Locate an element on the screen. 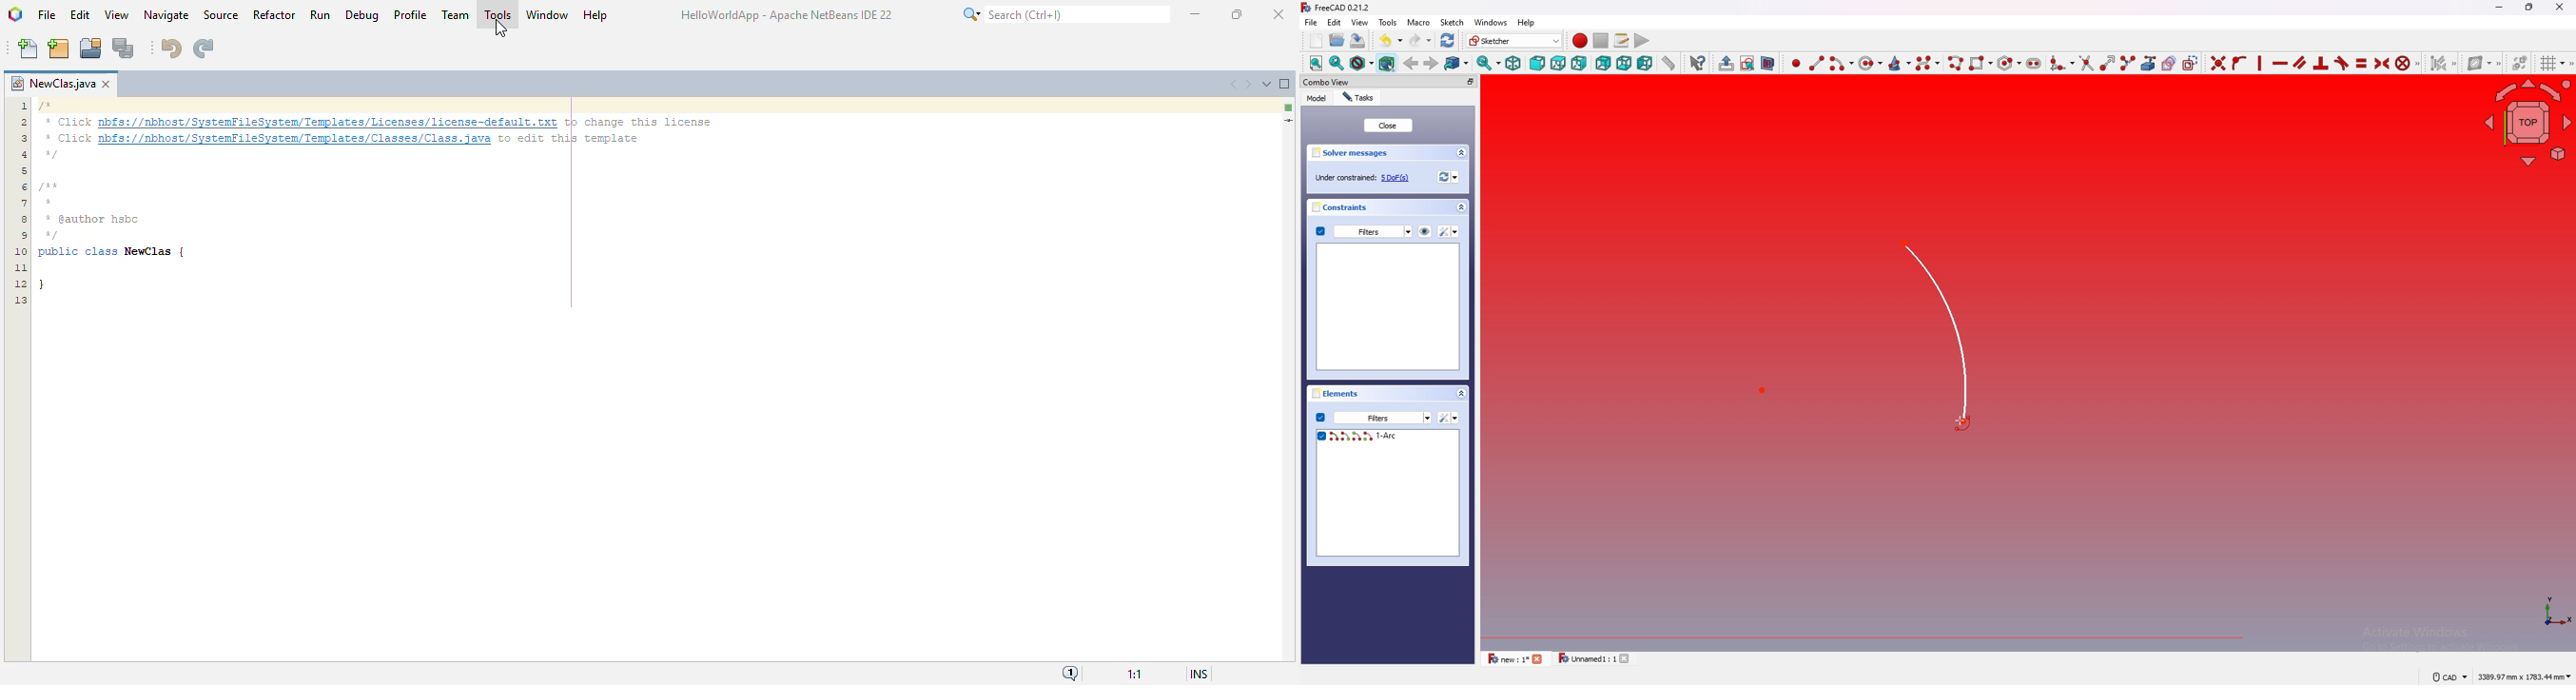 This screenshot has width=2576, height=700. create line is located at coordinates (1817, 63).